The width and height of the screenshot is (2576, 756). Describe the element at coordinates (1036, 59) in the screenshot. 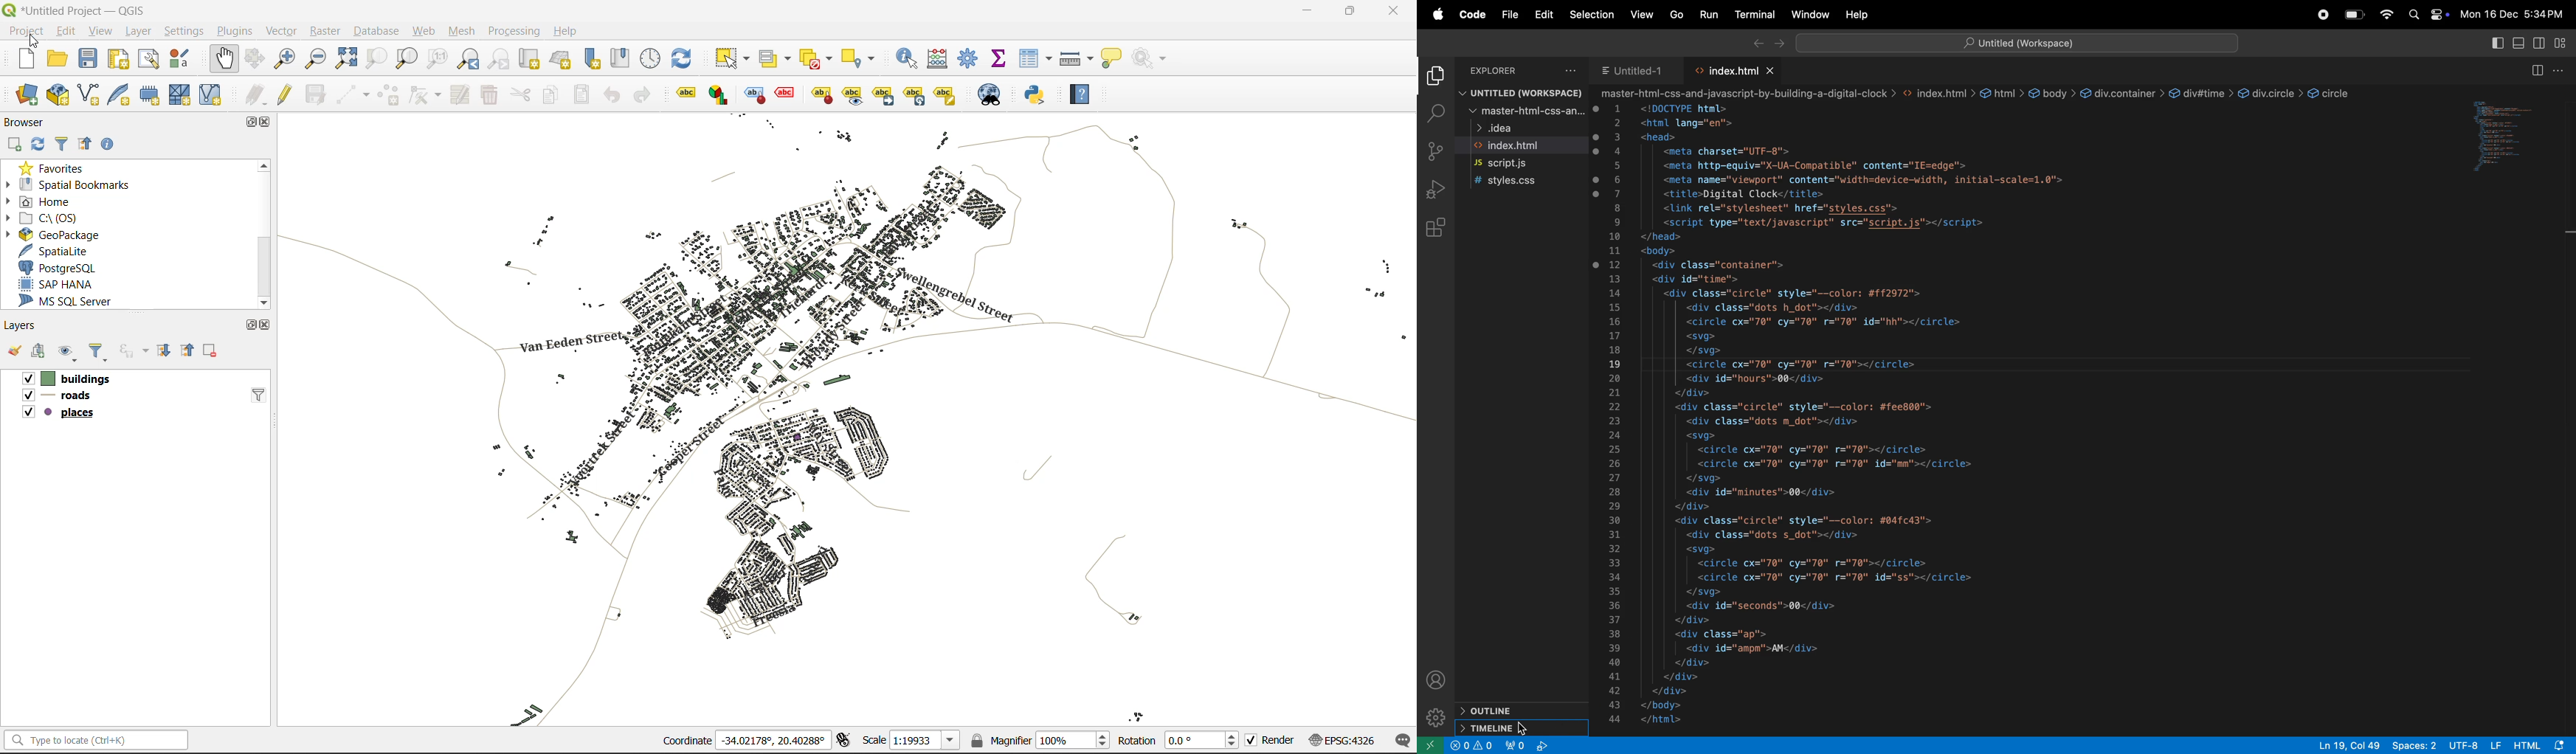

I see `attributes table` at that location.